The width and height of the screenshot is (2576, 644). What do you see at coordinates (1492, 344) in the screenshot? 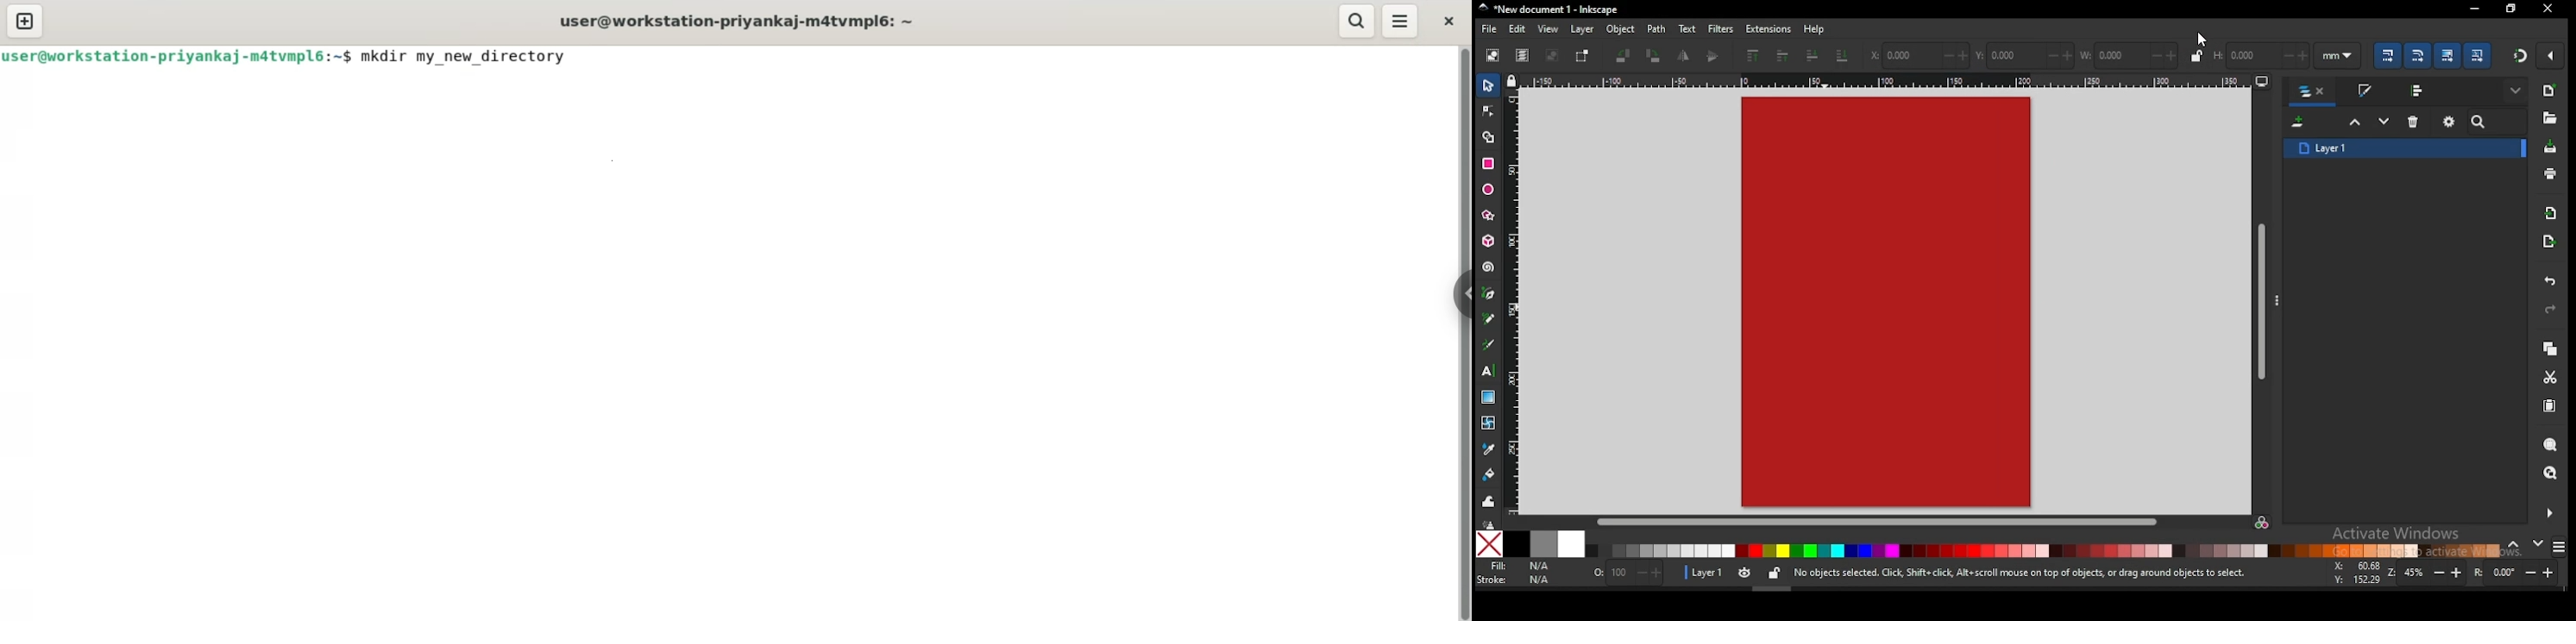
I see `calligraphy tool` at bounding box center [1492, 344].